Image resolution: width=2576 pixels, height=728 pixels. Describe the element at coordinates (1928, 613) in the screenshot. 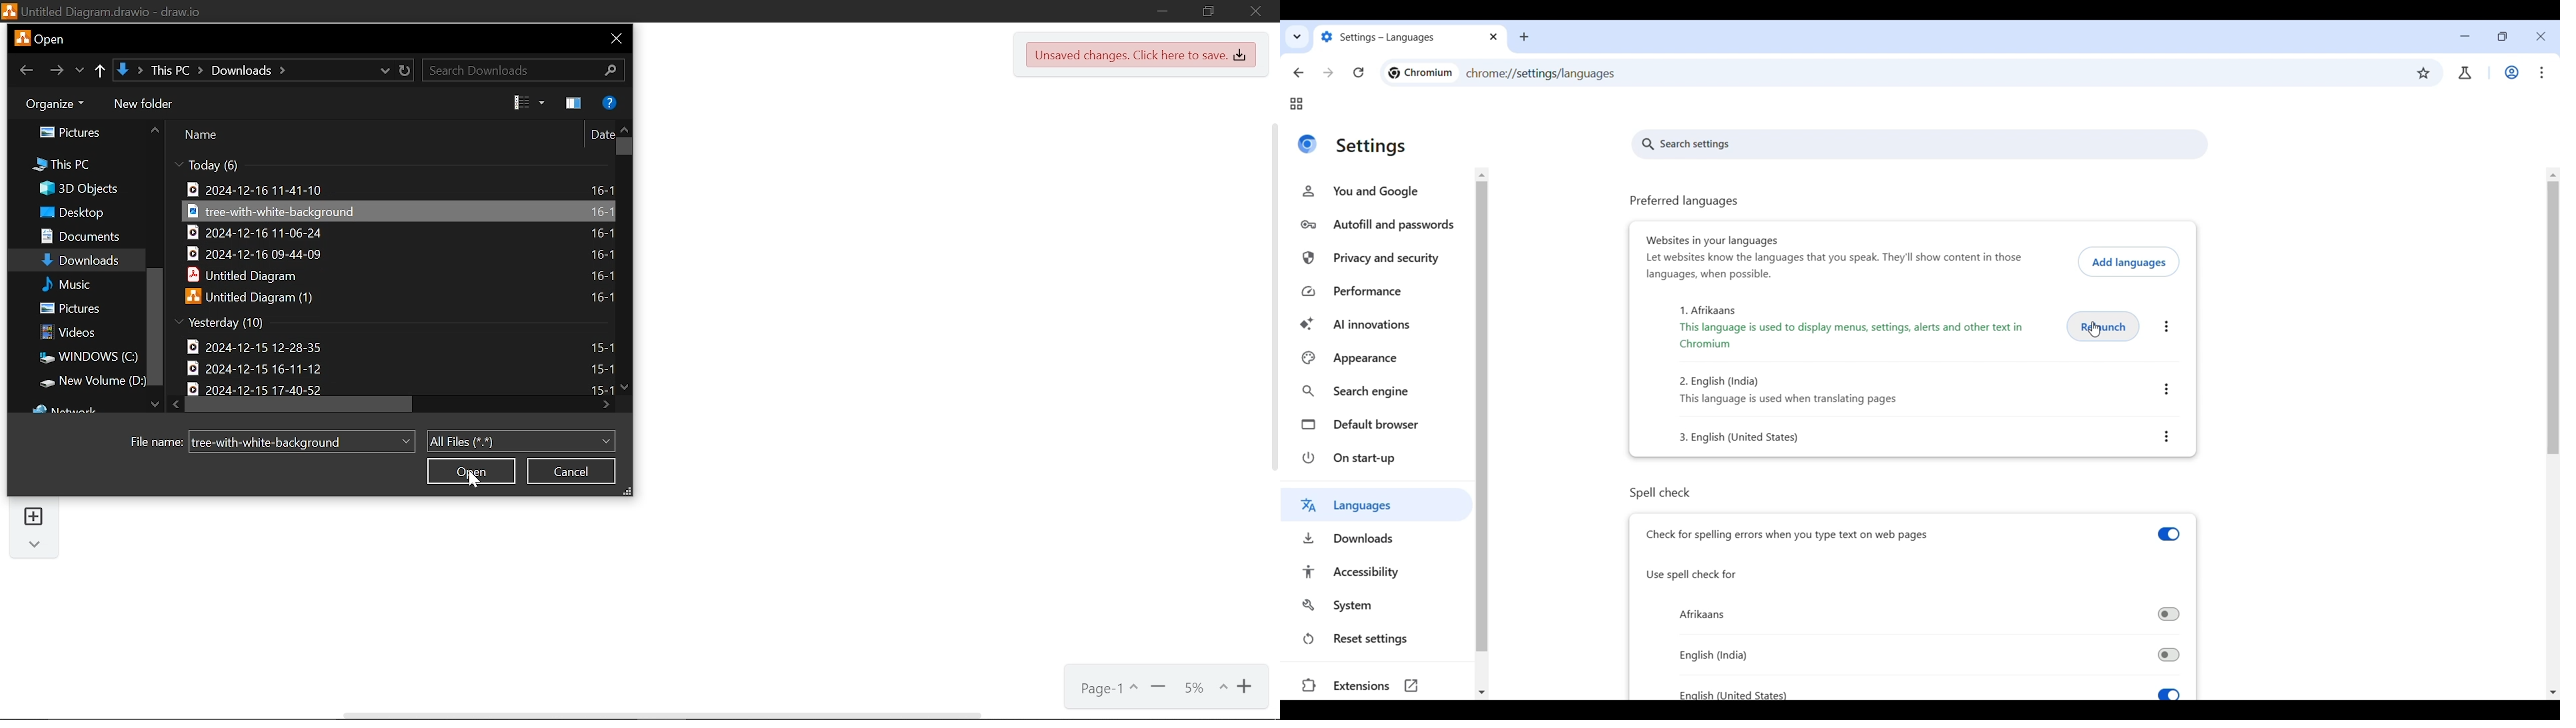

I see `Toggle for spell check in English (India)` at that location.